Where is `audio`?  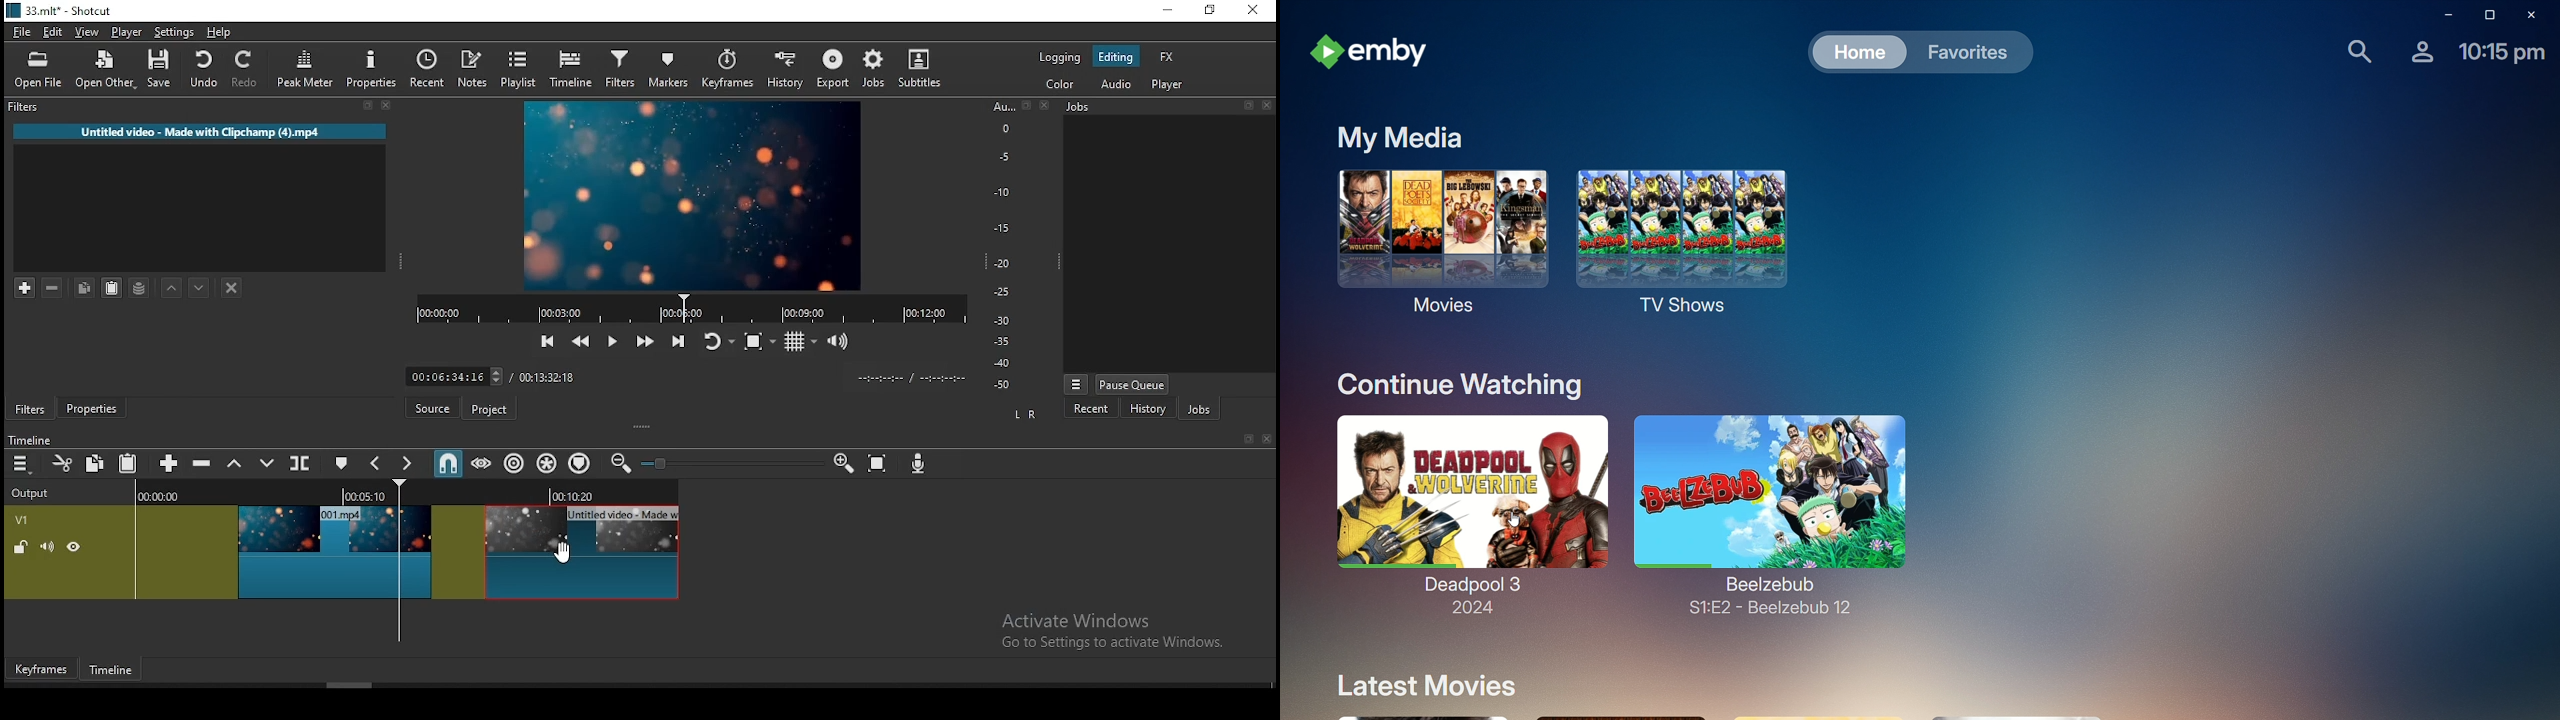
audio is located at coordinates (1117, 84).